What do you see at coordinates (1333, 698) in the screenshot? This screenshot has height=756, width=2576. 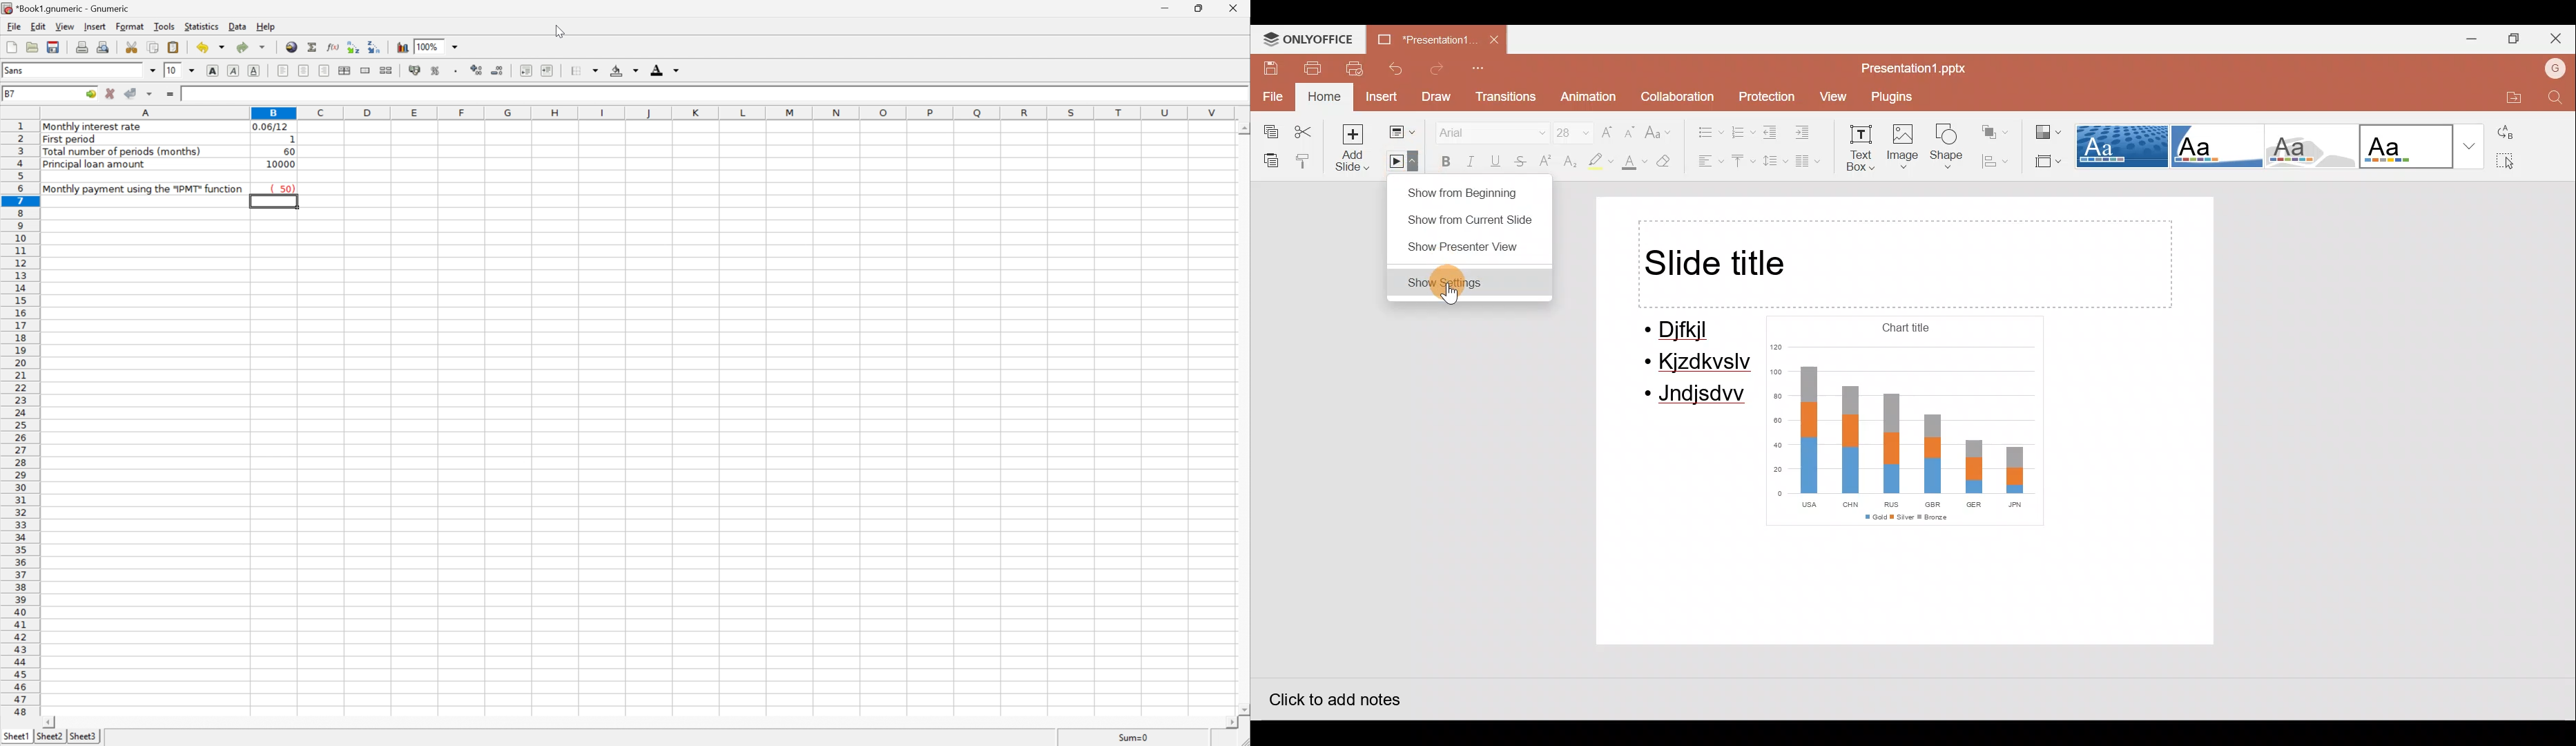 I see `Click to add notes` at bounding box center [1333, 698].